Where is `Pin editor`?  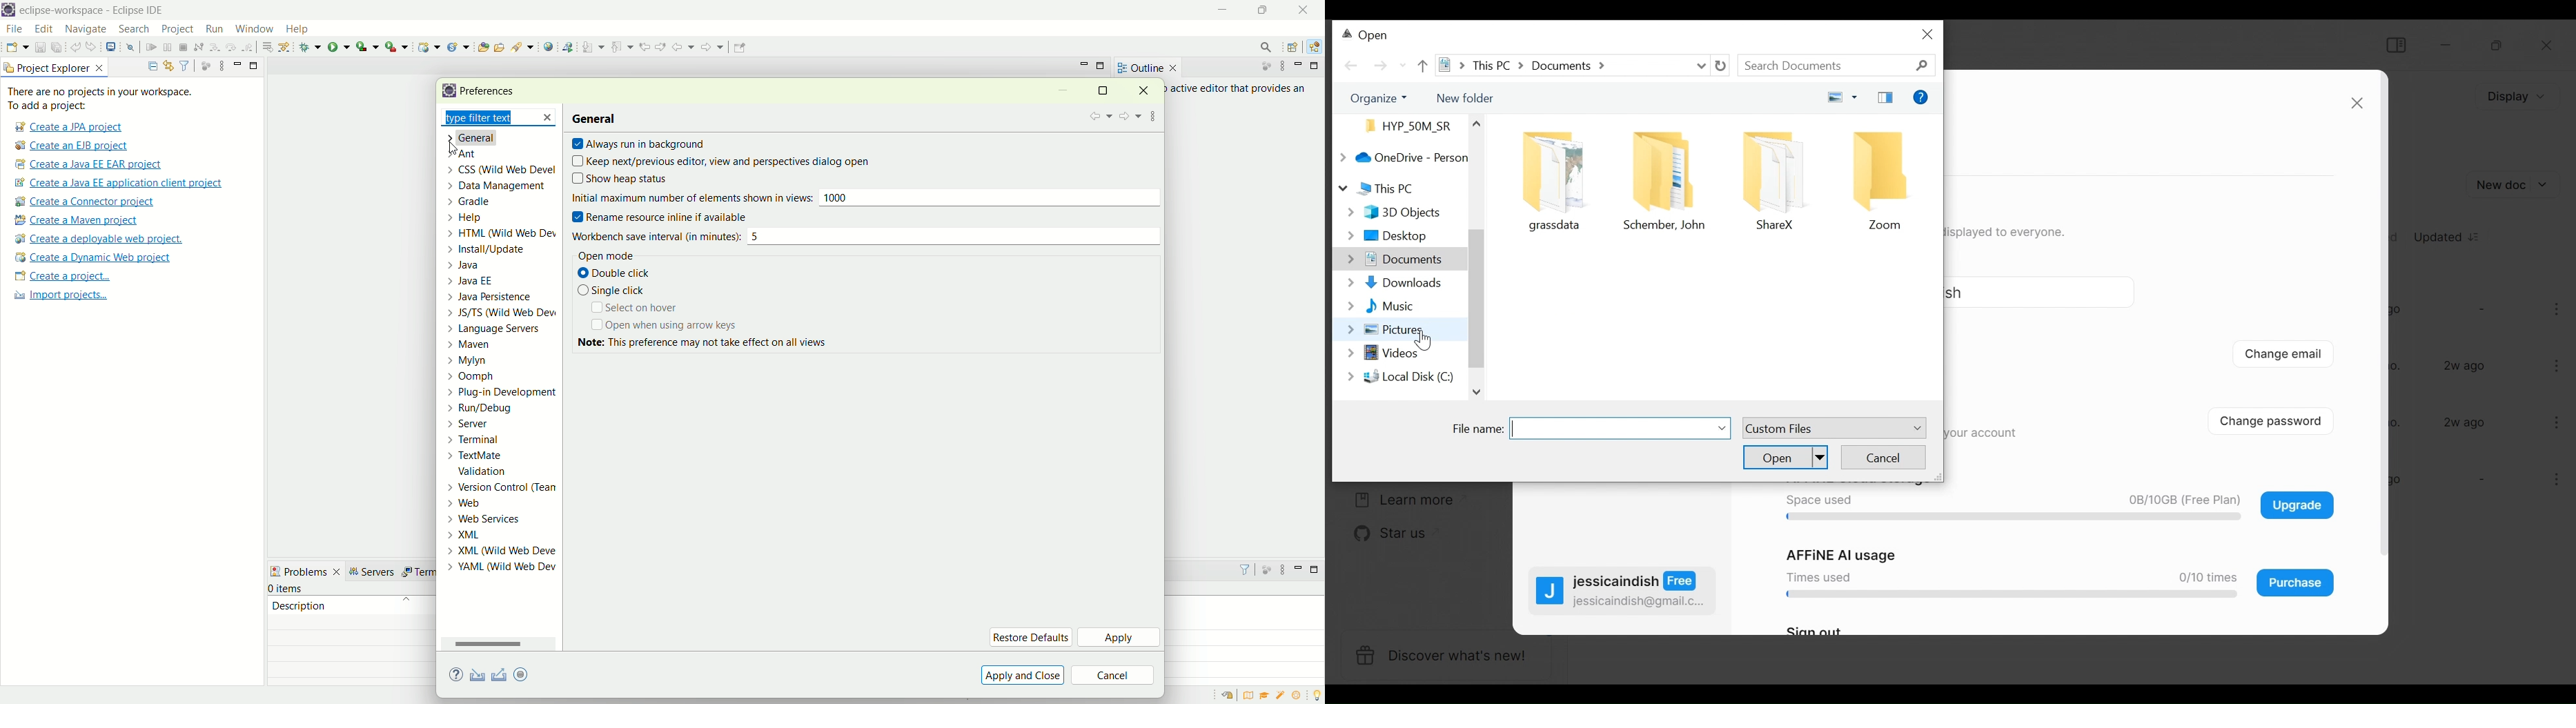
Pin editor is located at coordinates (738, 49).